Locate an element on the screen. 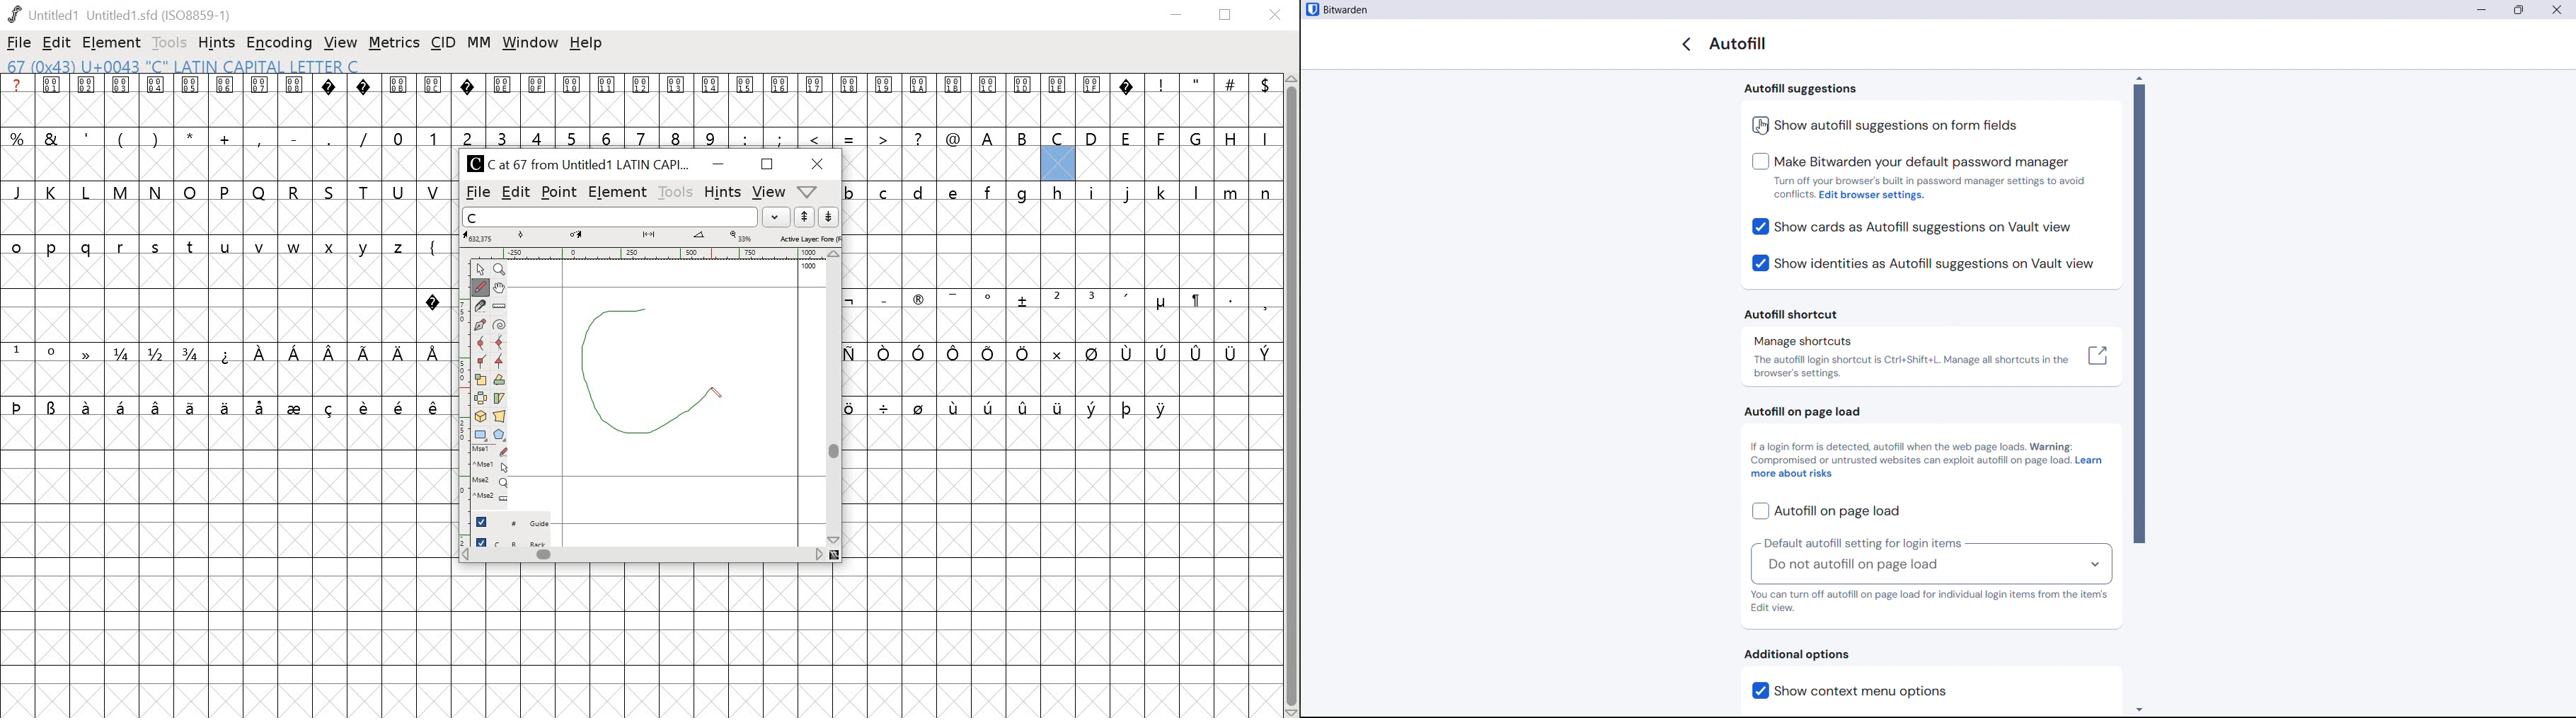  Autofill suggestions is located at coordinates (1801, 90).